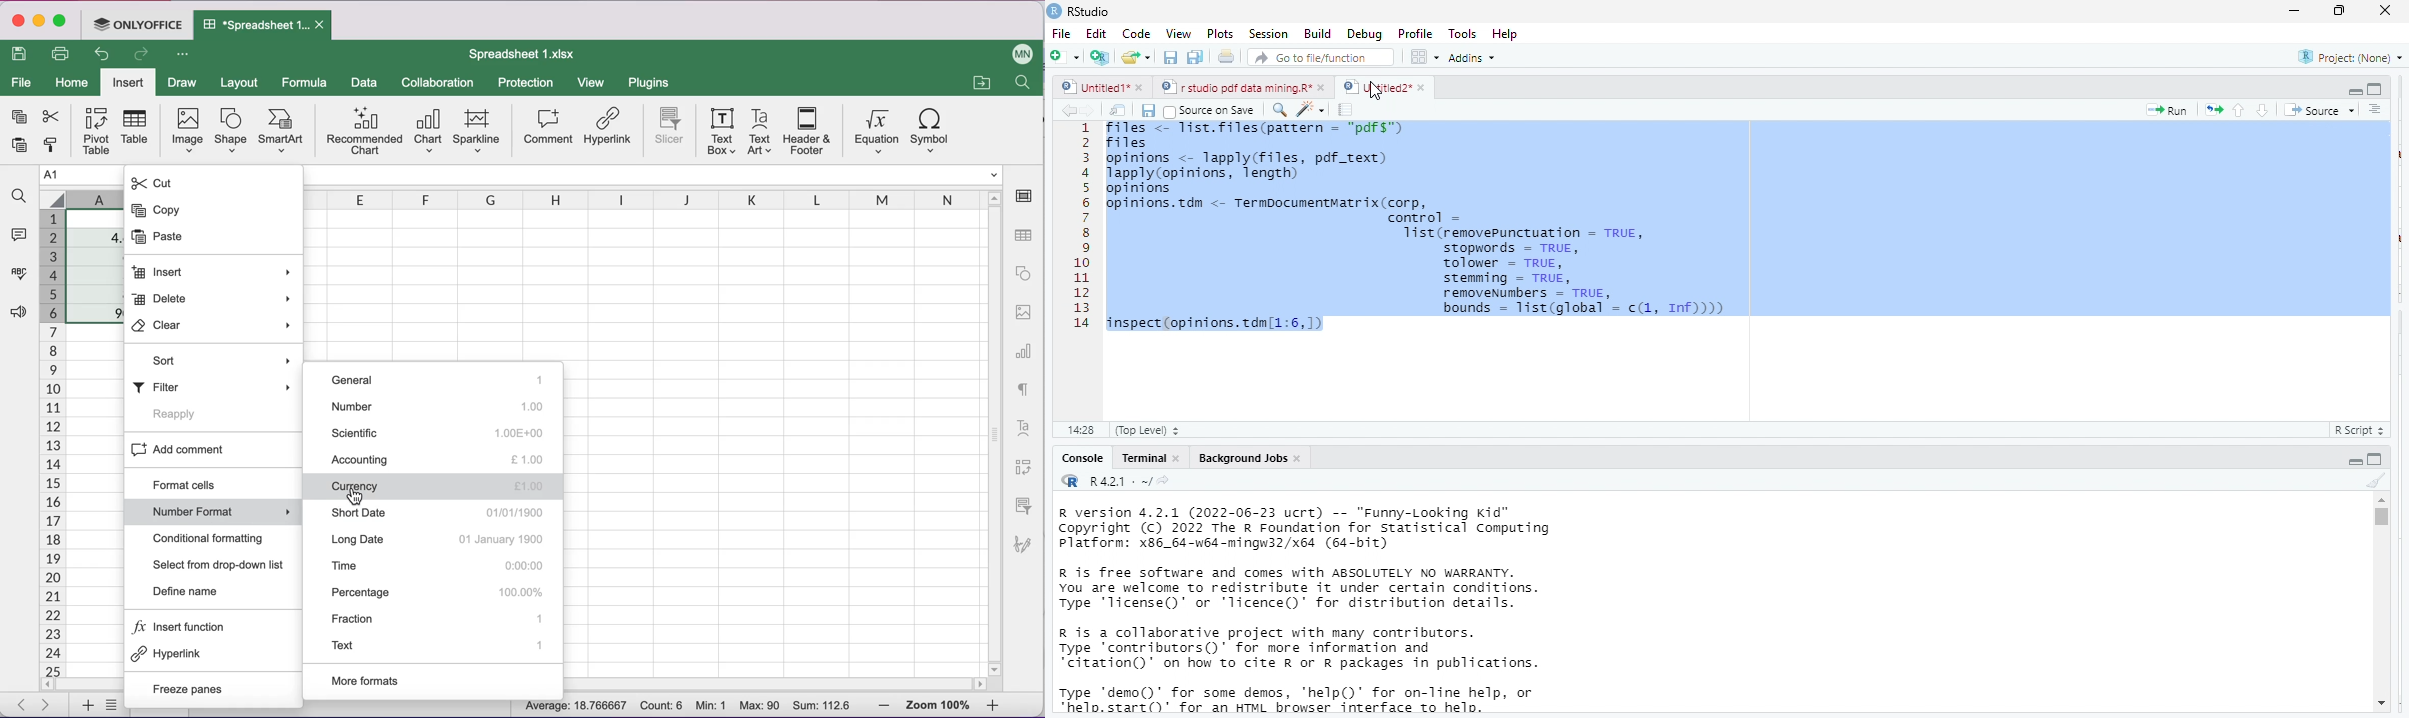  Describe the element at coordinates (1069, 110) in the screenshot. I see `go back to the previous source location` at that location.